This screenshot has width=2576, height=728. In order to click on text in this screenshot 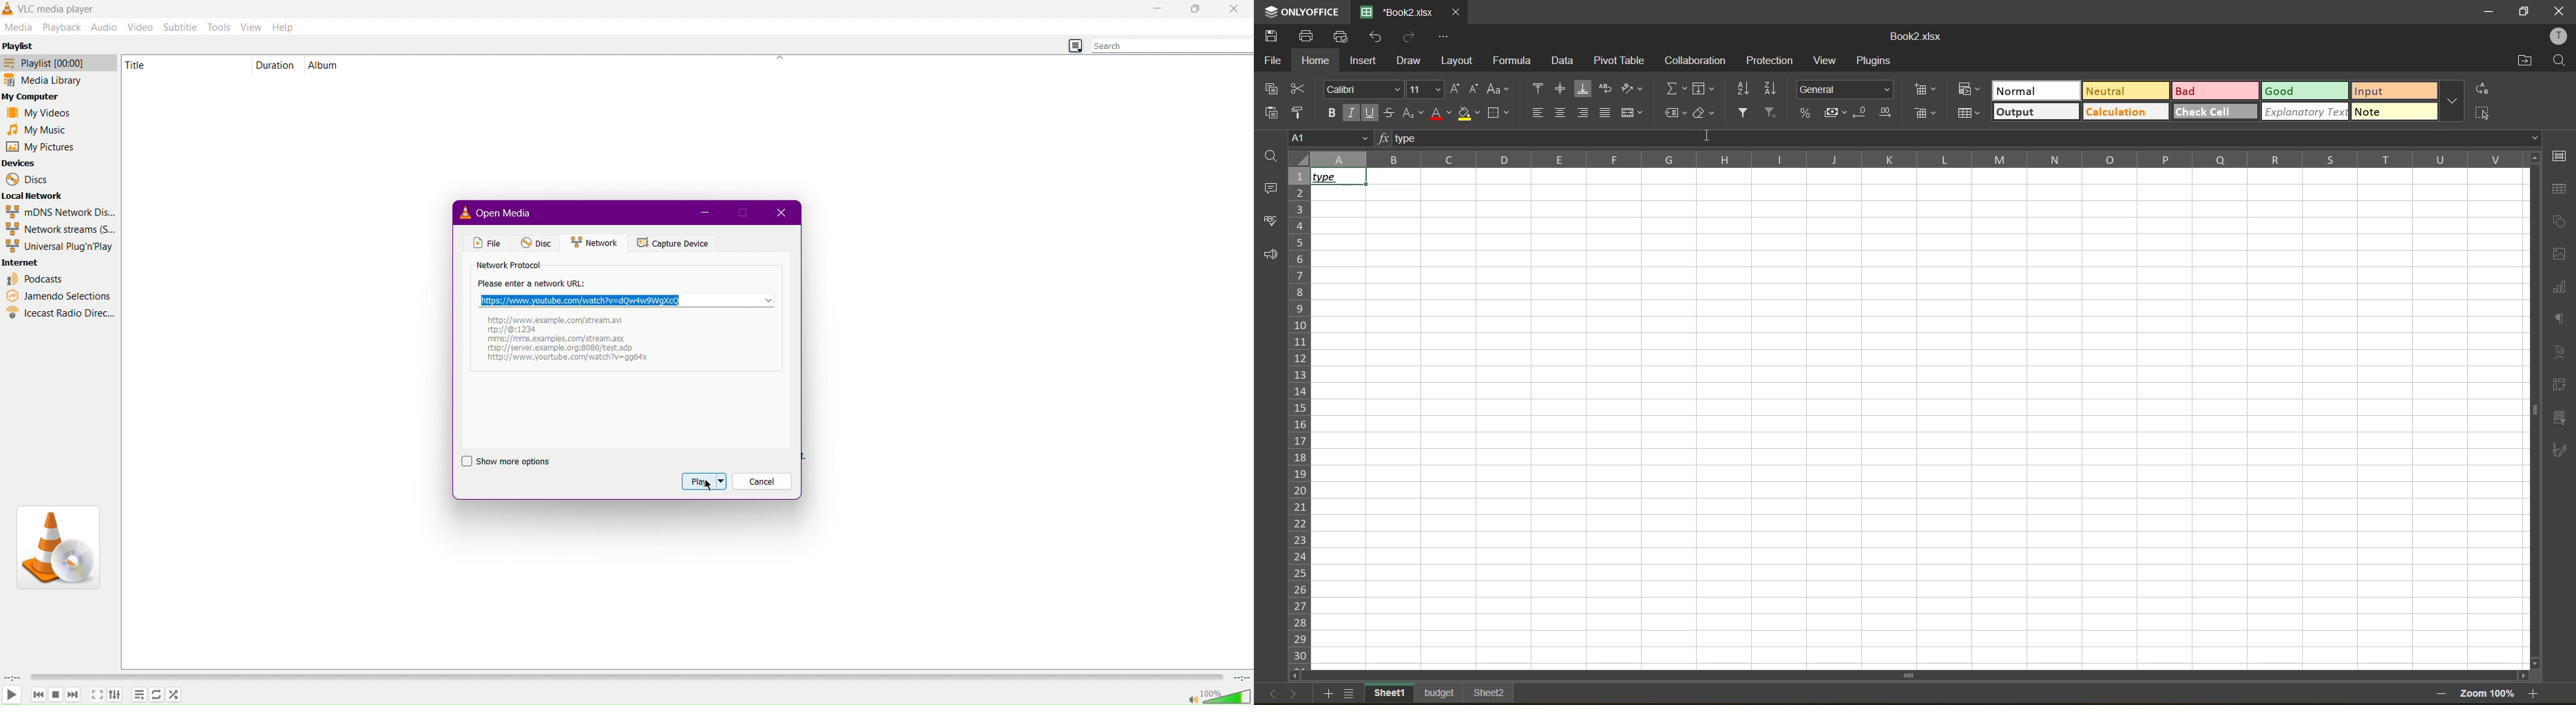, I will do `click(2560, 353)`.